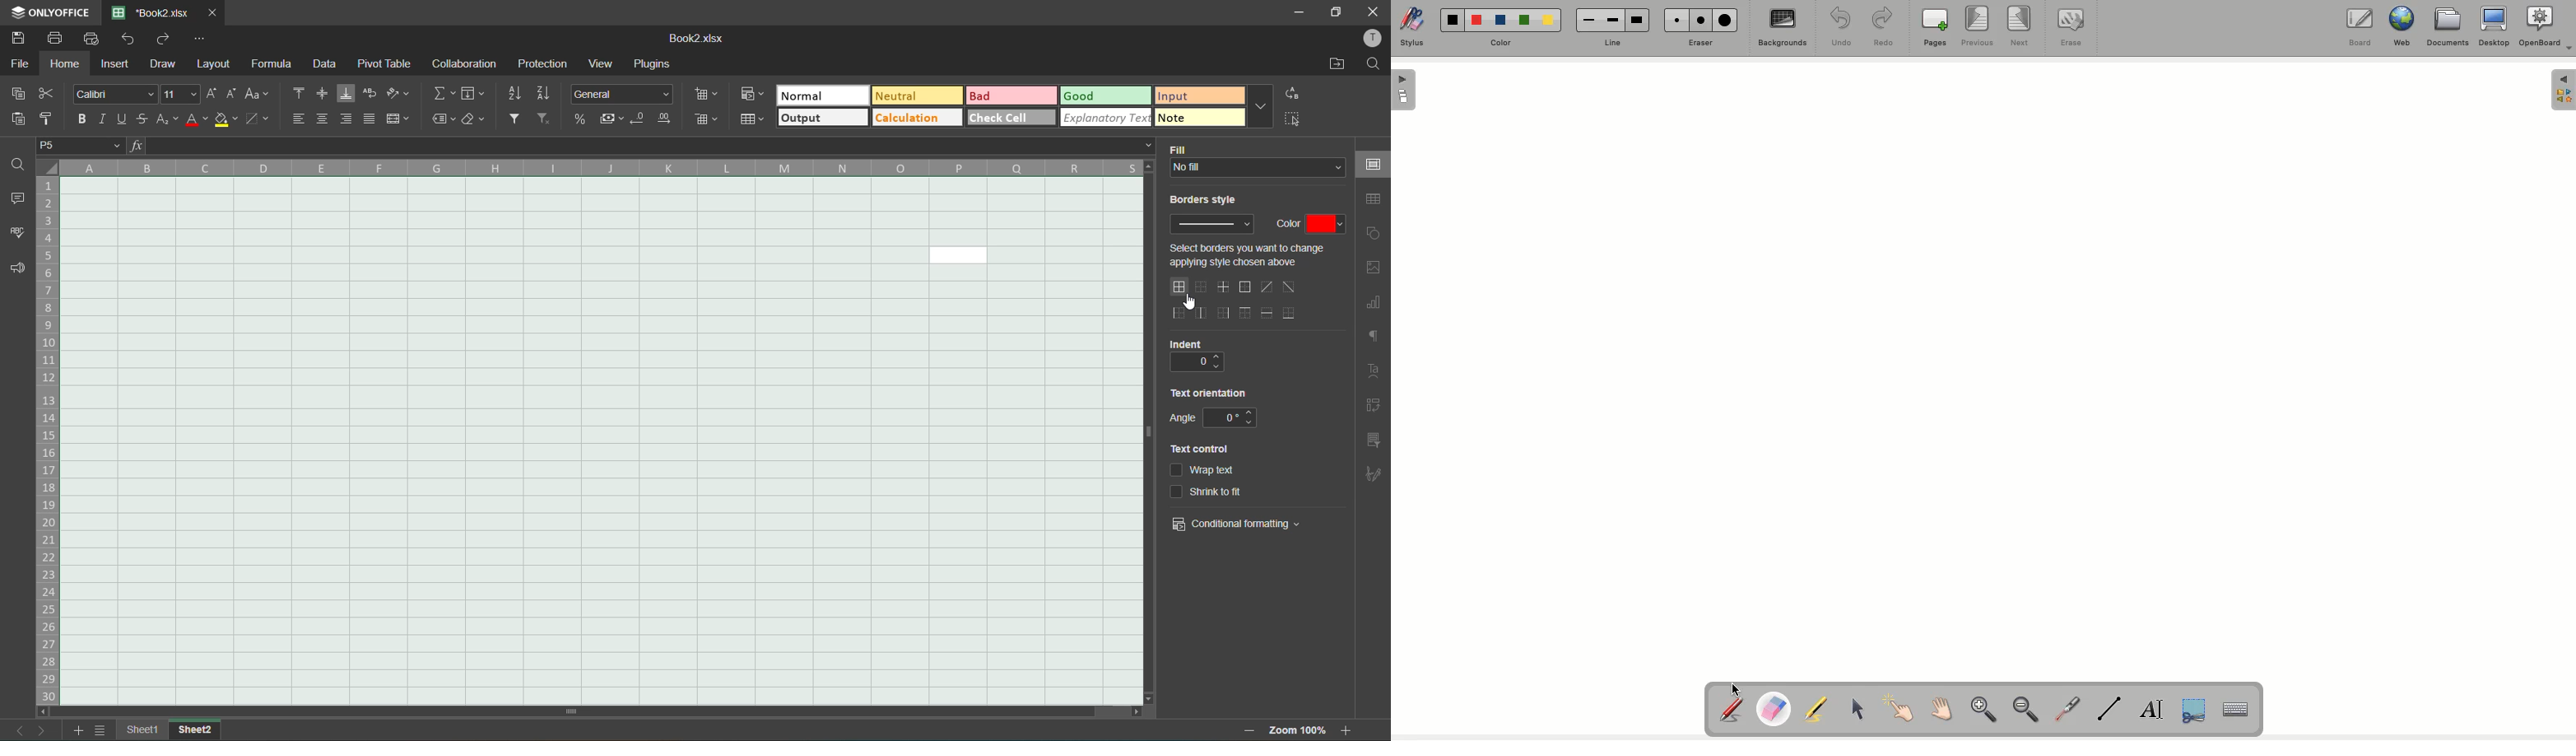 The width and height of the screenshot is (2576, 756). What do you see at coordinates (1182, 312) in the screenshot?
I see `outer left border only` at bounding box center [1182, 312].